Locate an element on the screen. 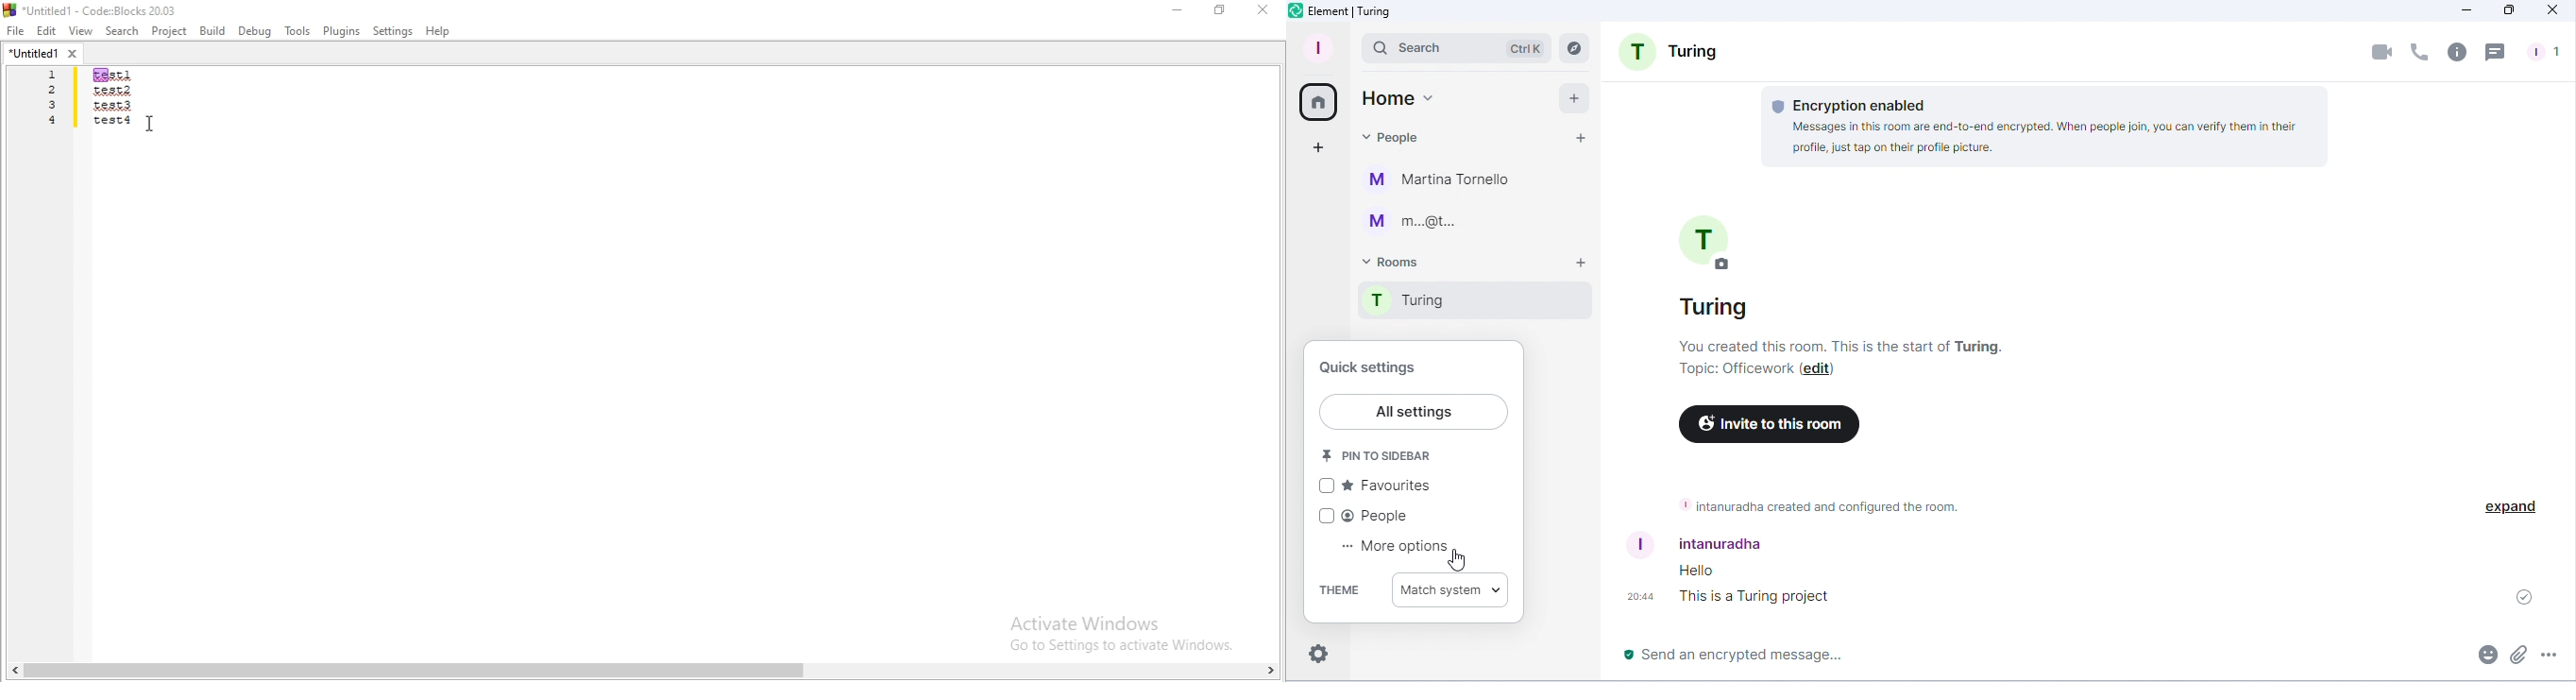  People is located at coordinates (1395, 141).